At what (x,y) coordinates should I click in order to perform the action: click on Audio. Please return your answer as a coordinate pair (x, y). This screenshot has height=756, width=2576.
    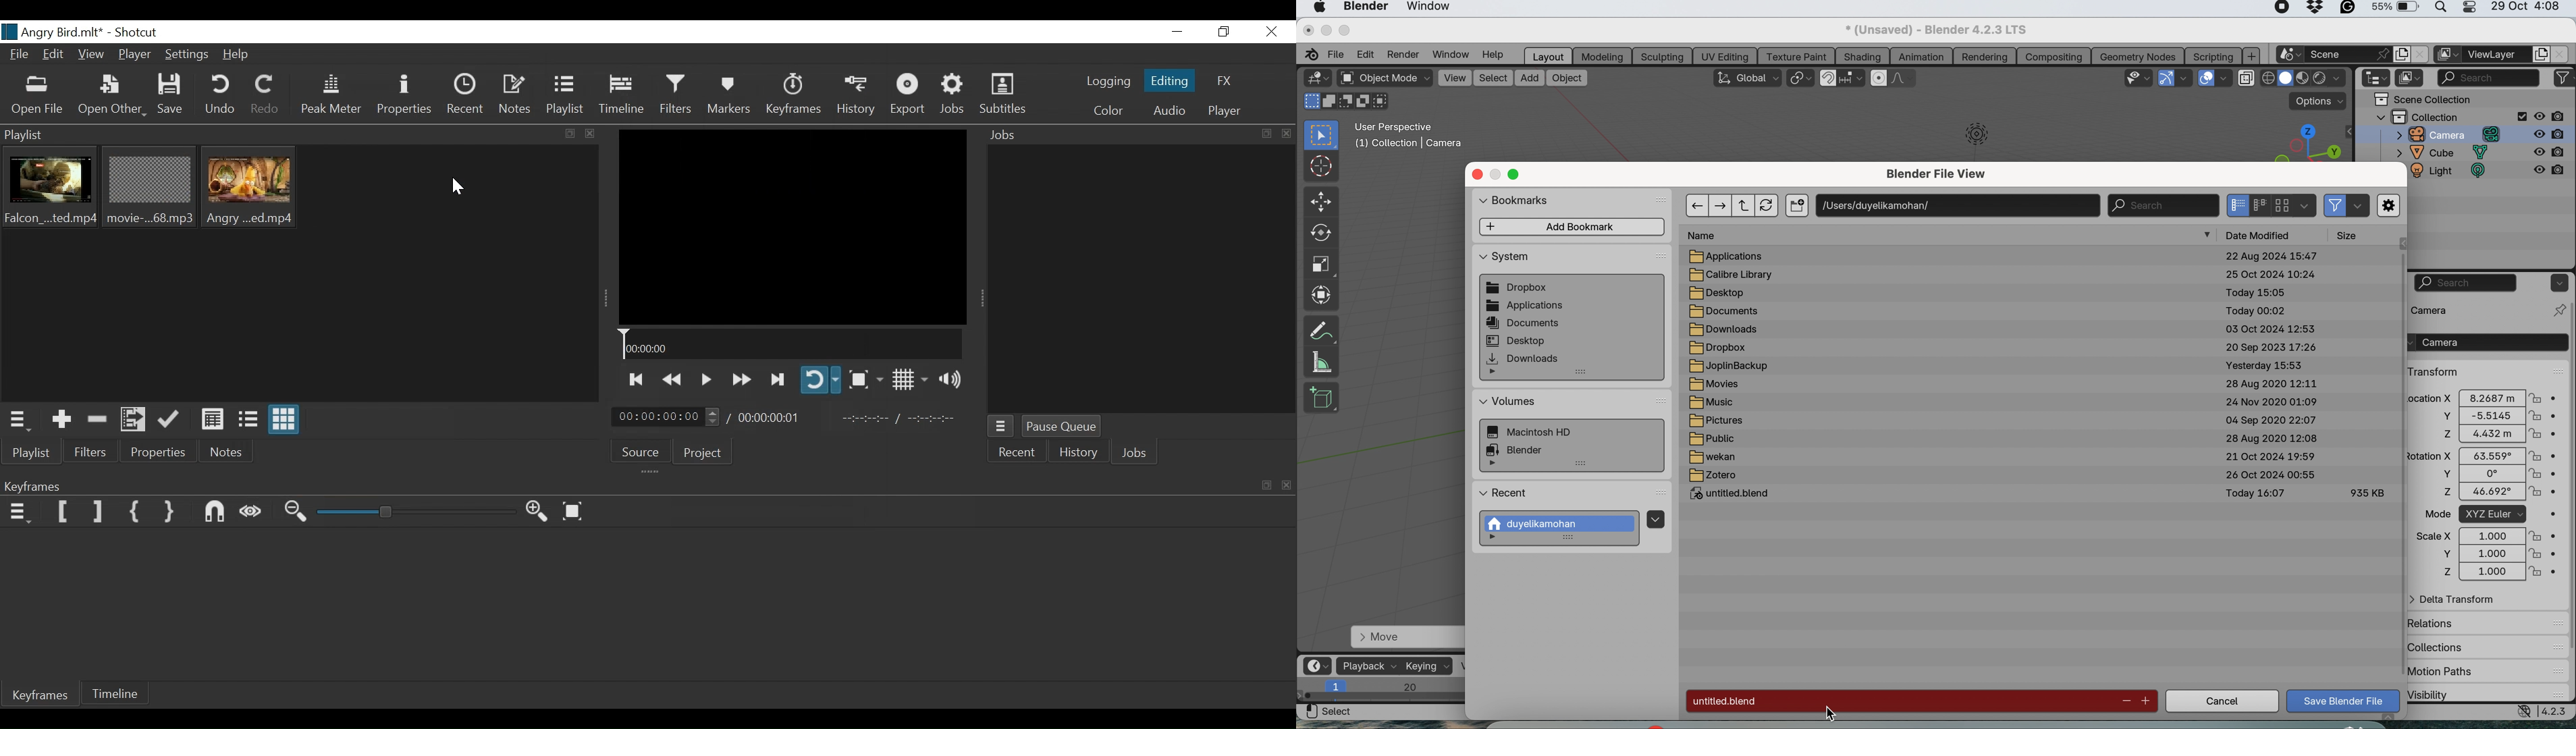
    Looking at the image, I should click on (1169, 109).